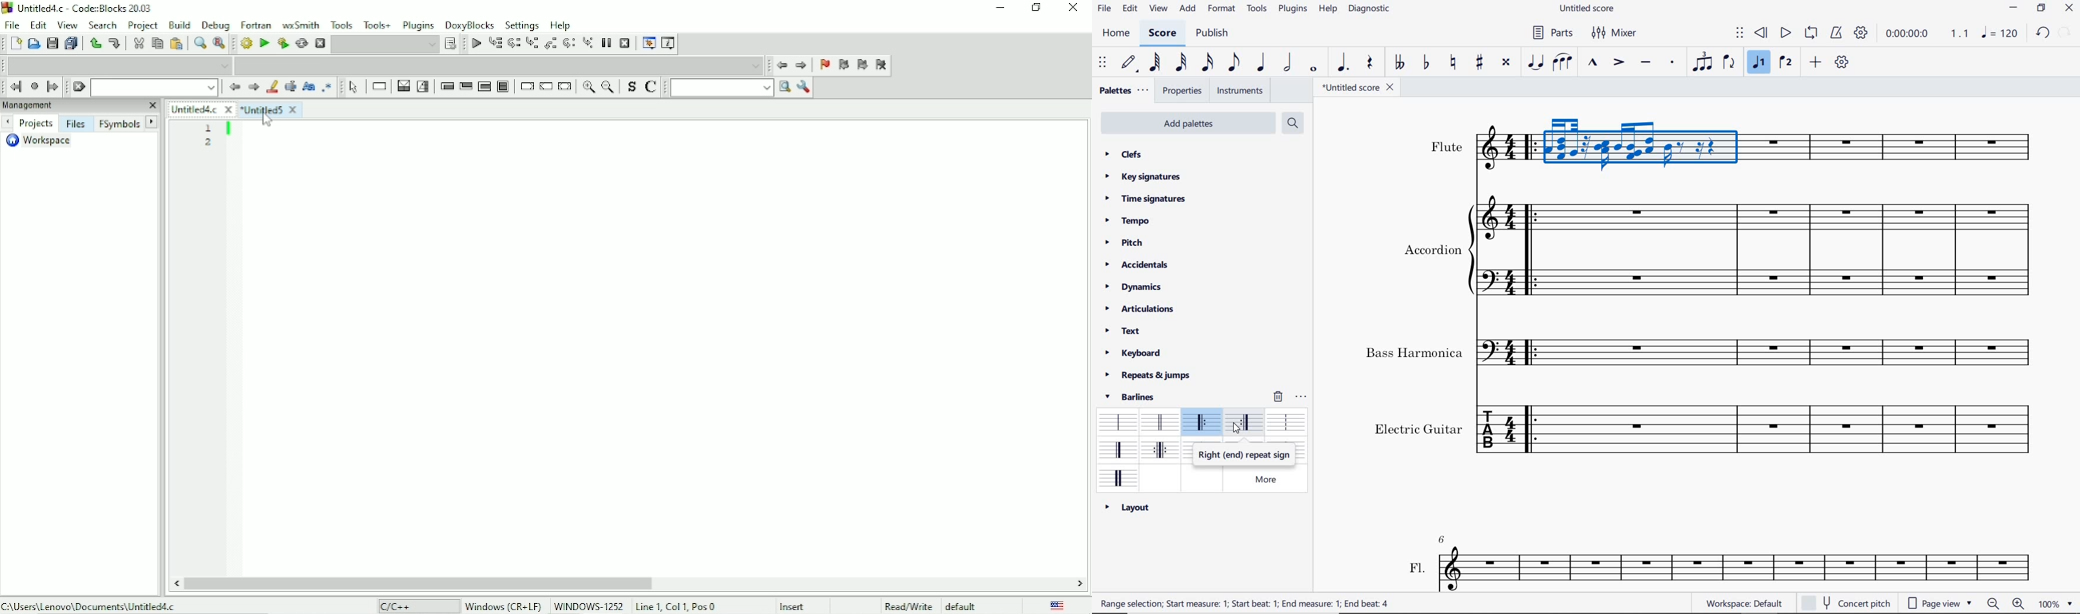  What do you see at coordinates (606, 43) in the screenshot?
I see `Break debugger` at bounding box center [606, 43].